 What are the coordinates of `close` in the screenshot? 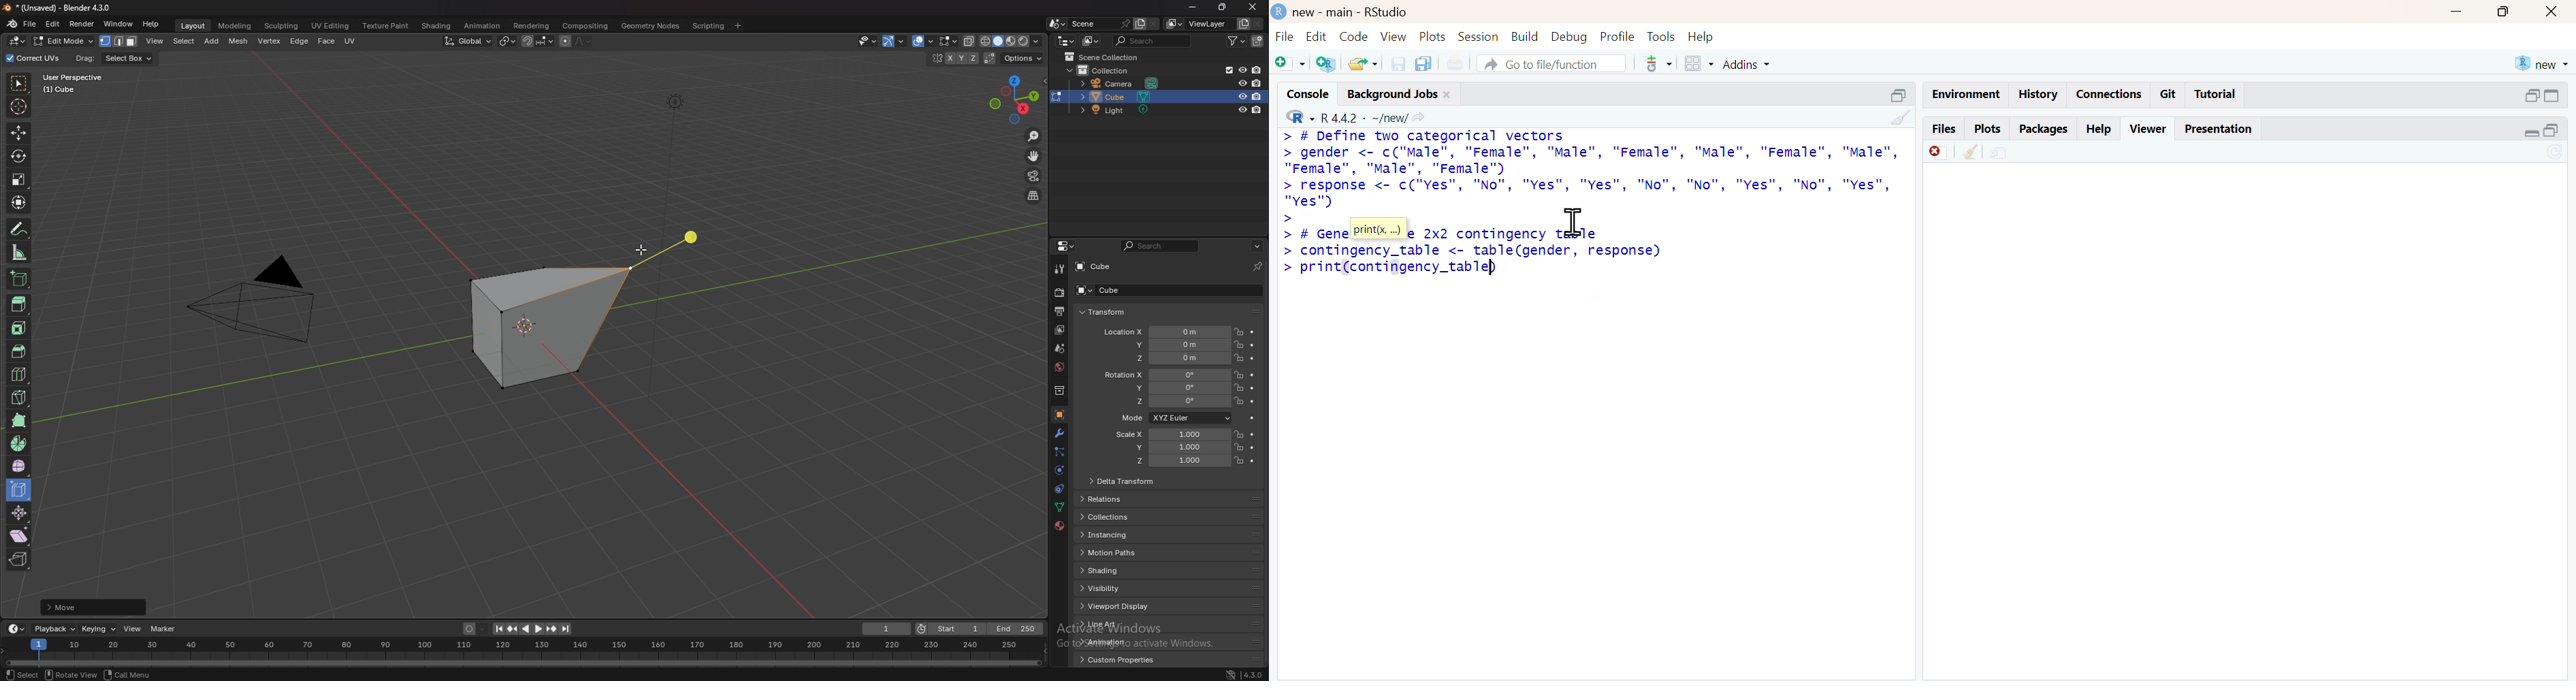 It's located at (1448, 95).